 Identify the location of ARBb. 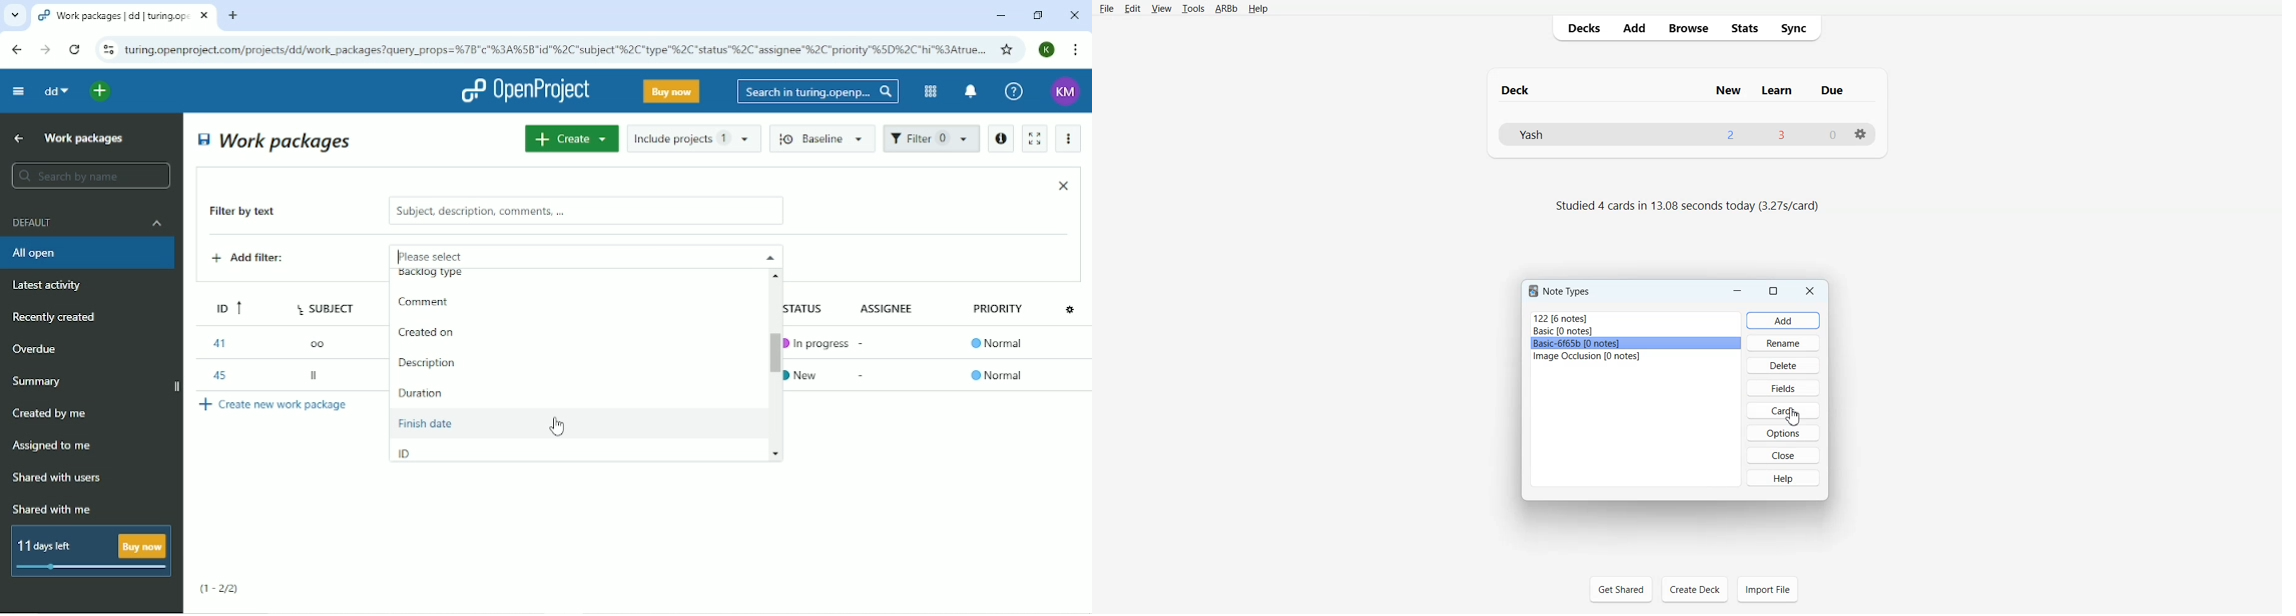
(1227, 9).